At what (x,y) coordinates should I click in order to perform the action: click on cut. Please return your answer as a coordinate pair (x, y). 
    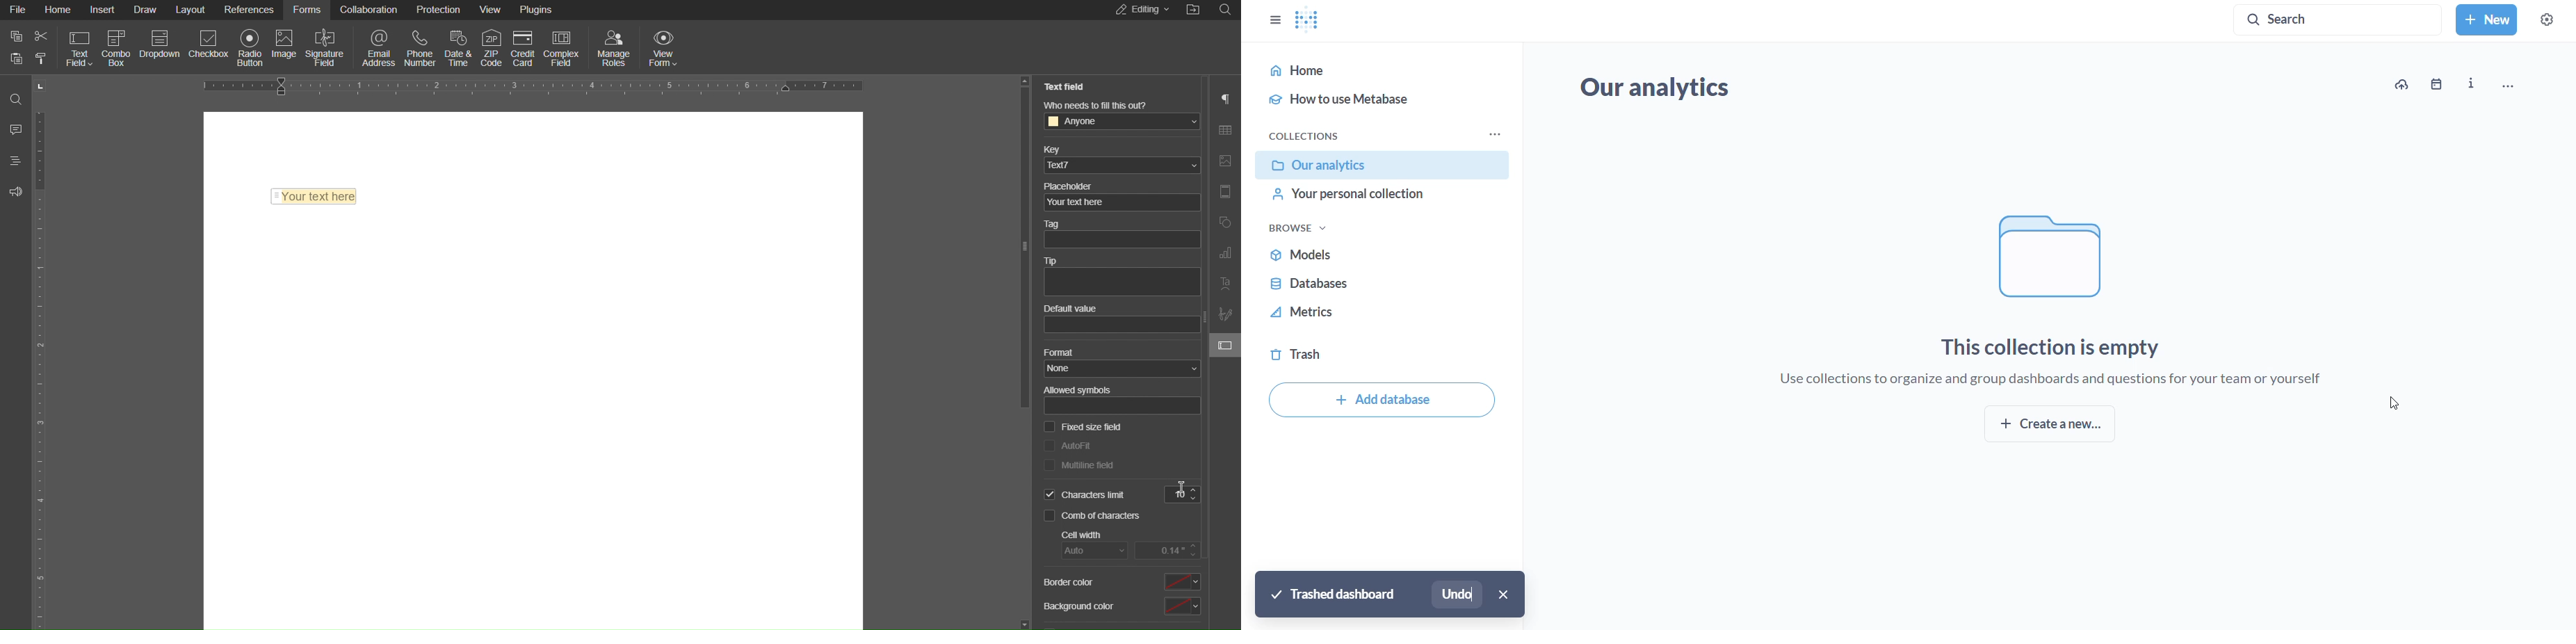
    Looking at the image, I should click on (42, 36).